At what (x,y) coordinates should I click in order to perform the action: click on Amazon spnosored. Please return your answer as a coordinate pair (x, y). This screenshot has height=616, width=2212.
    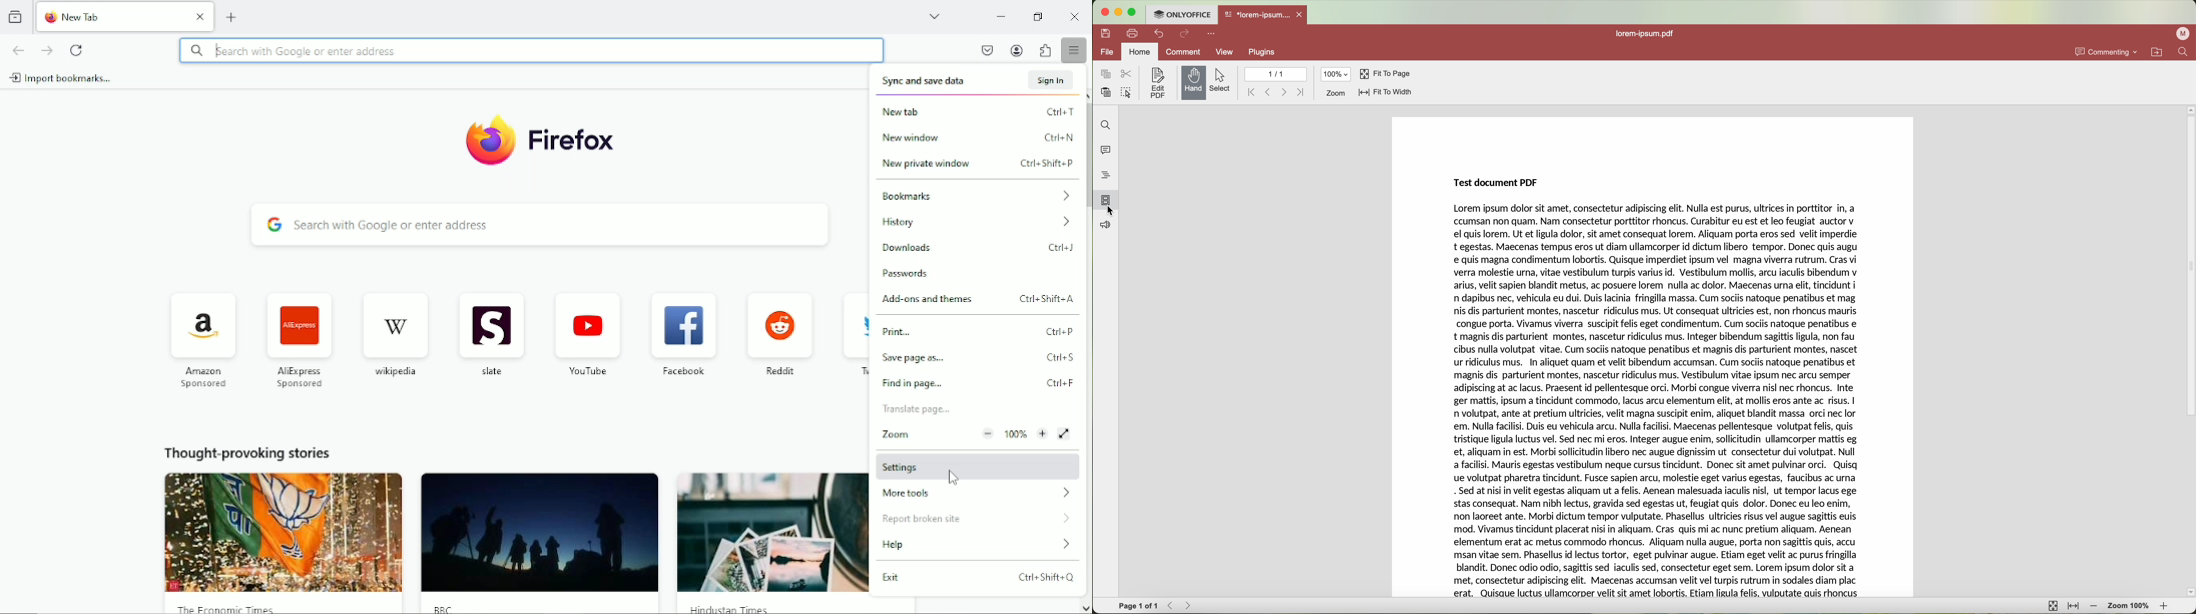
    Looking at the image, I should click on (204, 343).